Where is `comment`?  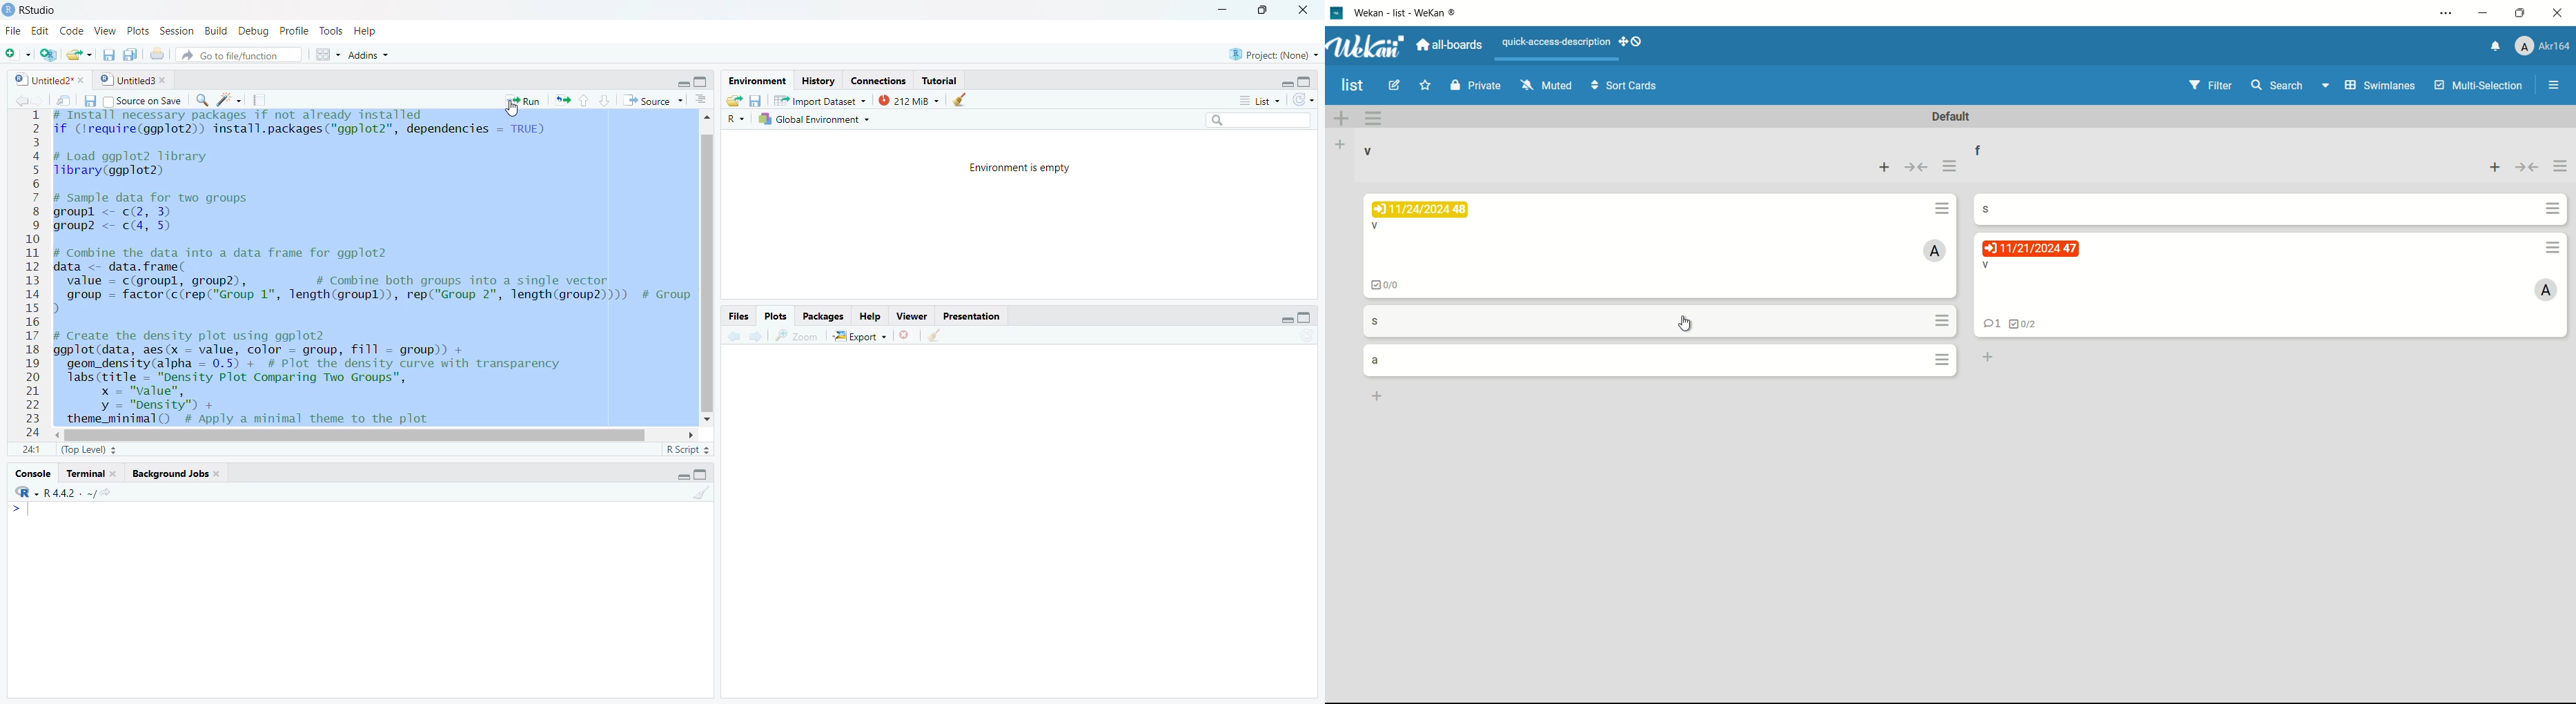 comment is located at coordinates (1992, 324).